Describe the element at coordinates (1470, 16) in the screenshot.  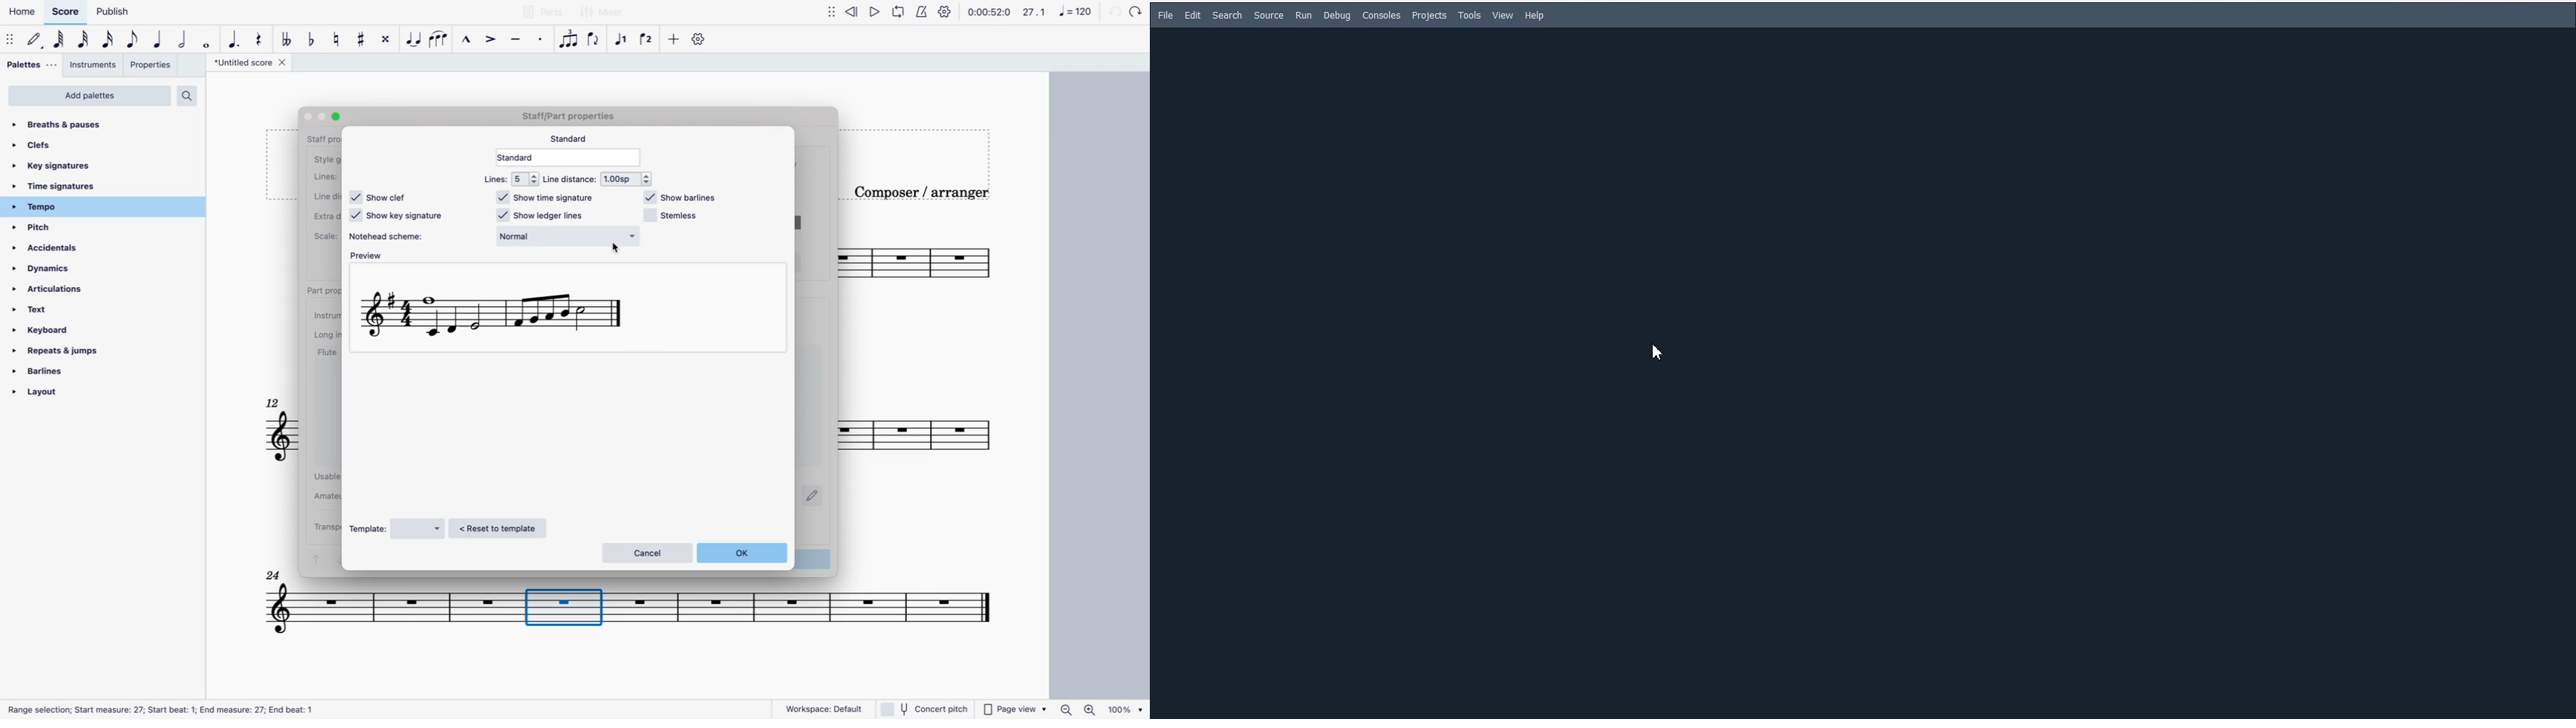
I see `Tools` at that location.